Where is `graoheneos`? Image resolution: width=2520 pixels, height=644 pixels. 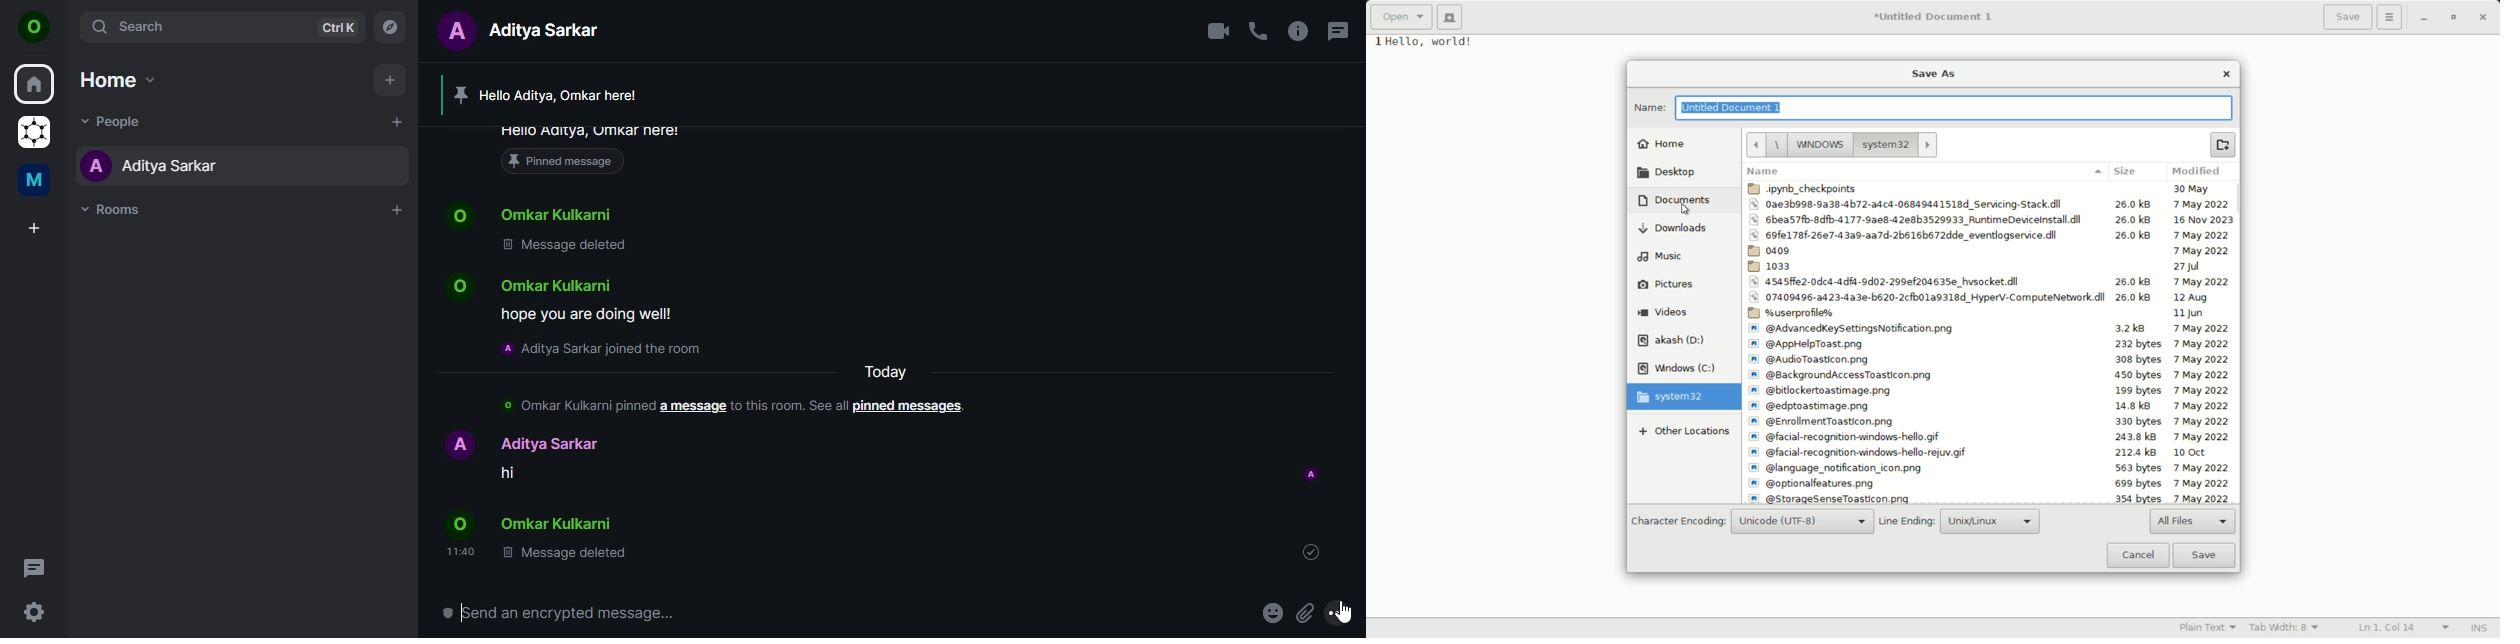 graoheneos is located at coordinates (34, 134).